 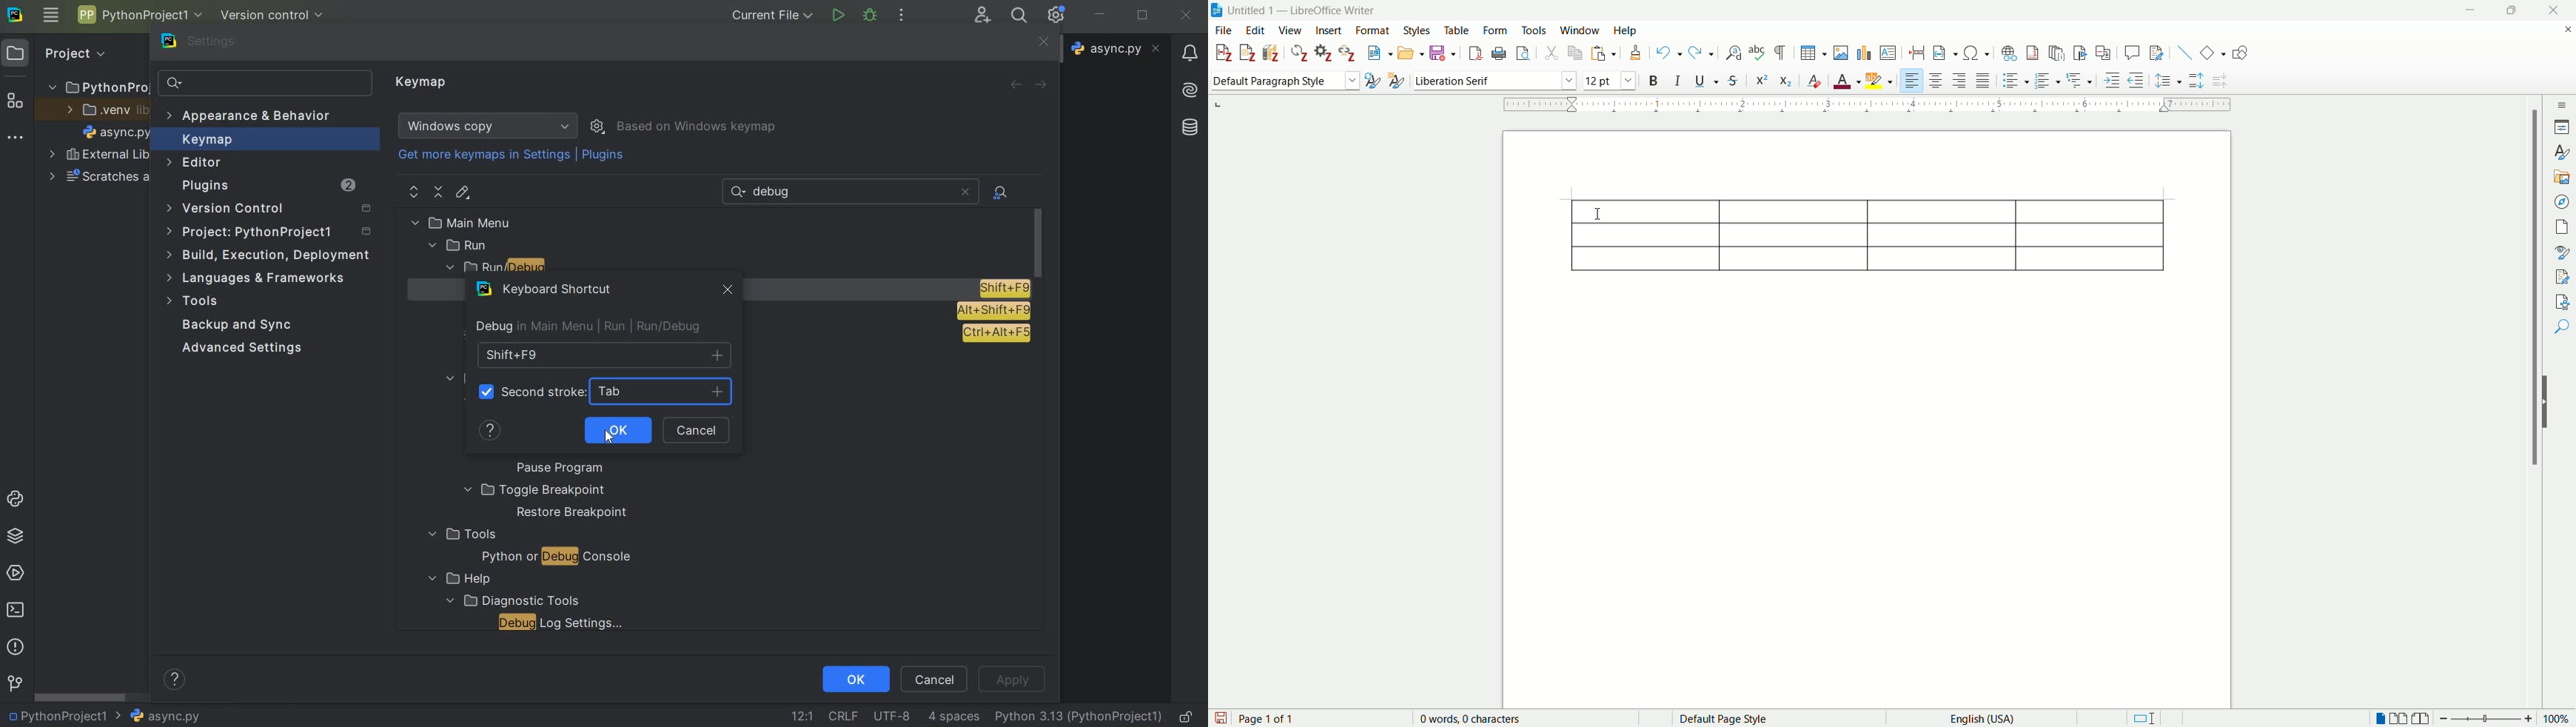 I want to click on decrease paragraph spacing, so click(x=2219, y=81).